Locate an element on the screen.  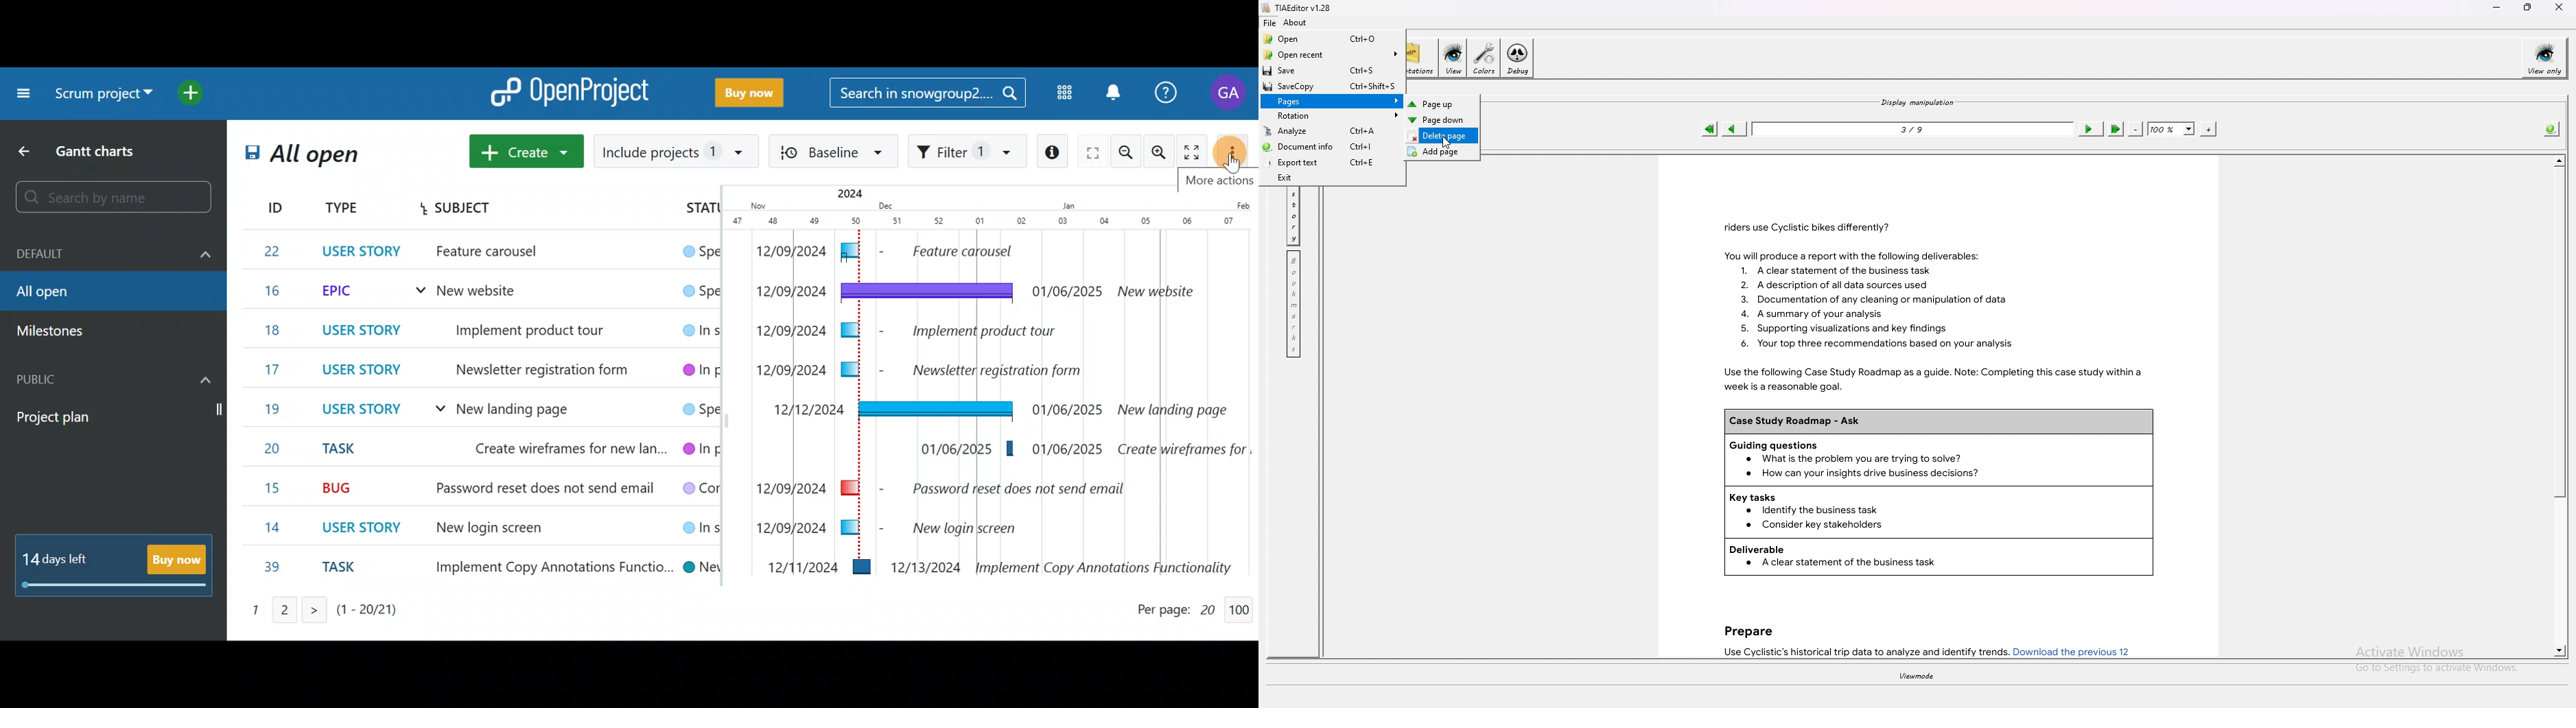
New landing page is located at coordinates (536, 410).